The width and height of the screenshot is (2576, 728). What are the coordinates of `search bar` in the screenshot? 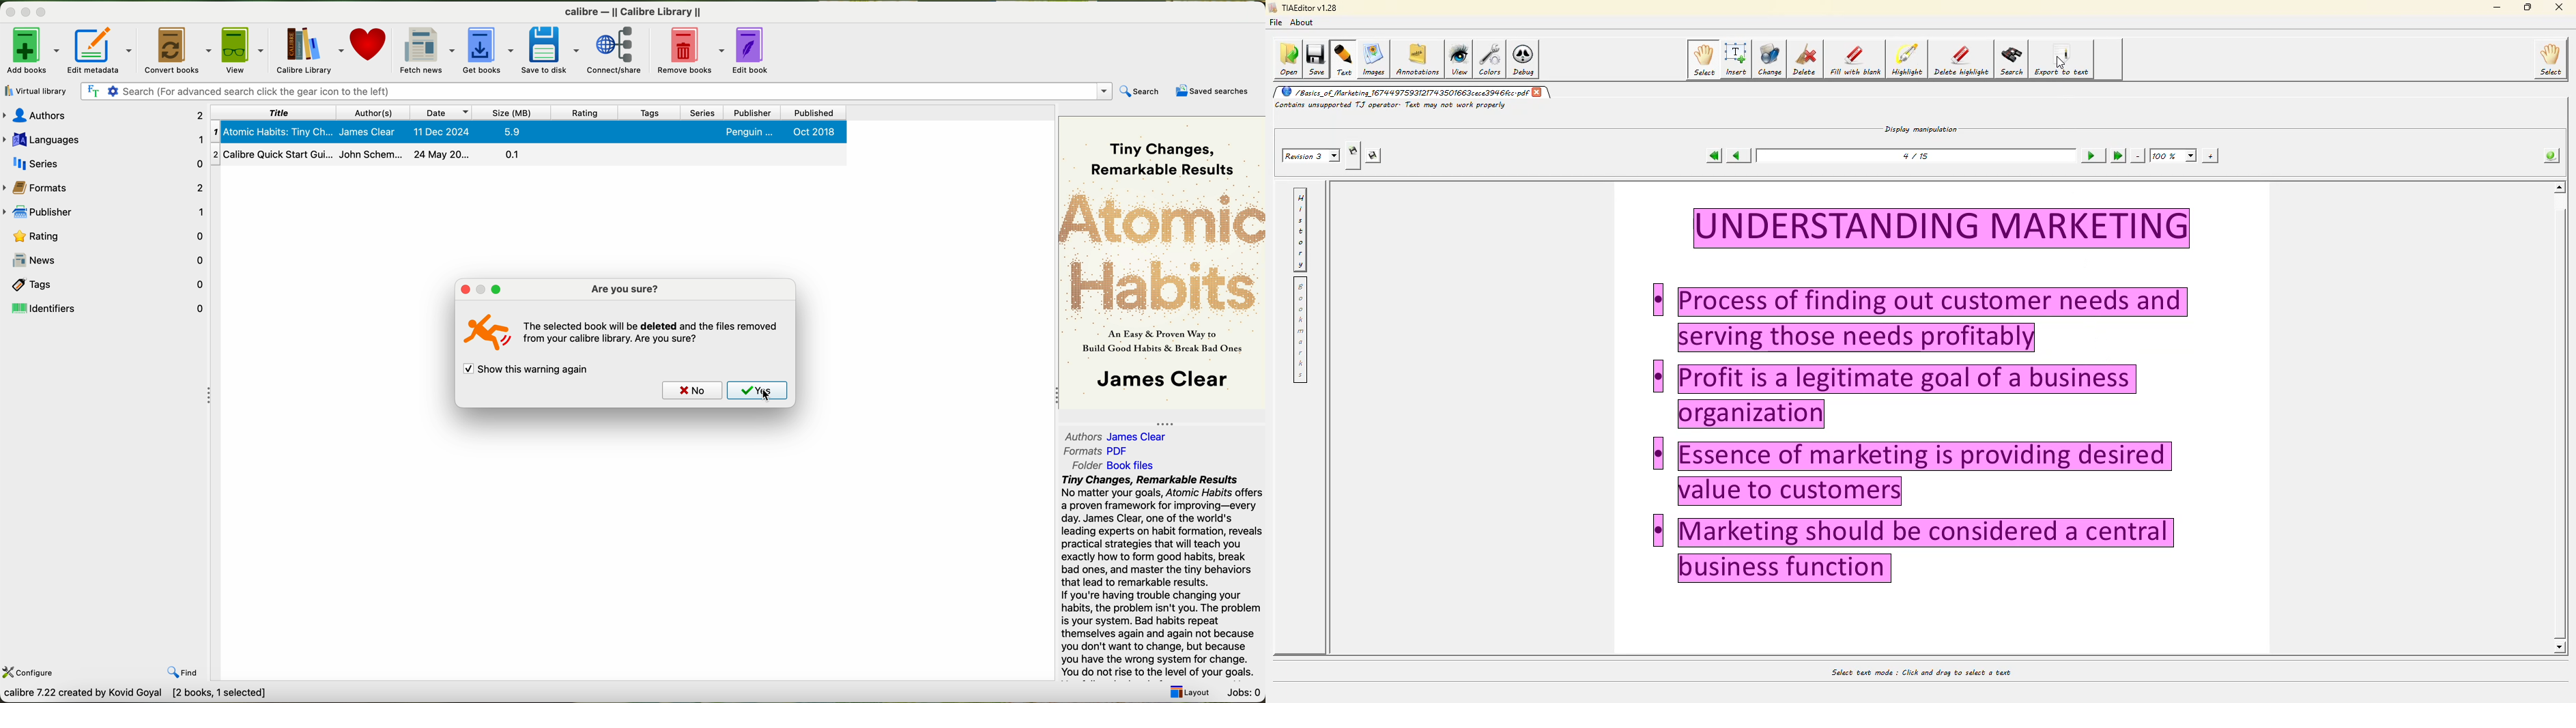 It's located at (596, 91).